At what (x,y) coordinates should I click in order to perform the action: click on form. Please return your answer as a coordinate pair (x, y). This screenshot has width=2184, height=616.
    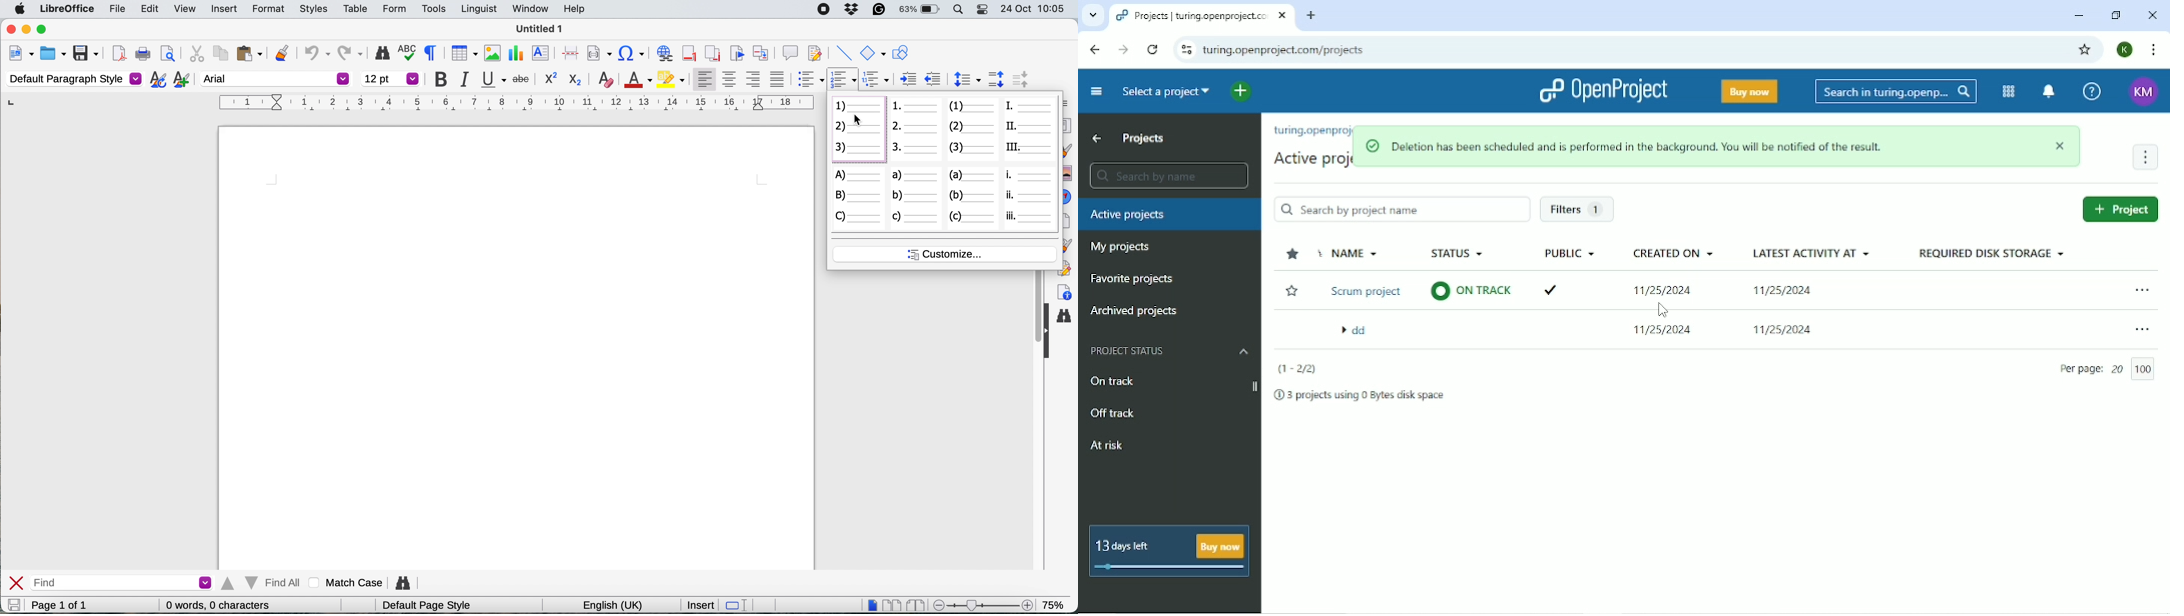
    Looking at the image, I should click on (392, 9).